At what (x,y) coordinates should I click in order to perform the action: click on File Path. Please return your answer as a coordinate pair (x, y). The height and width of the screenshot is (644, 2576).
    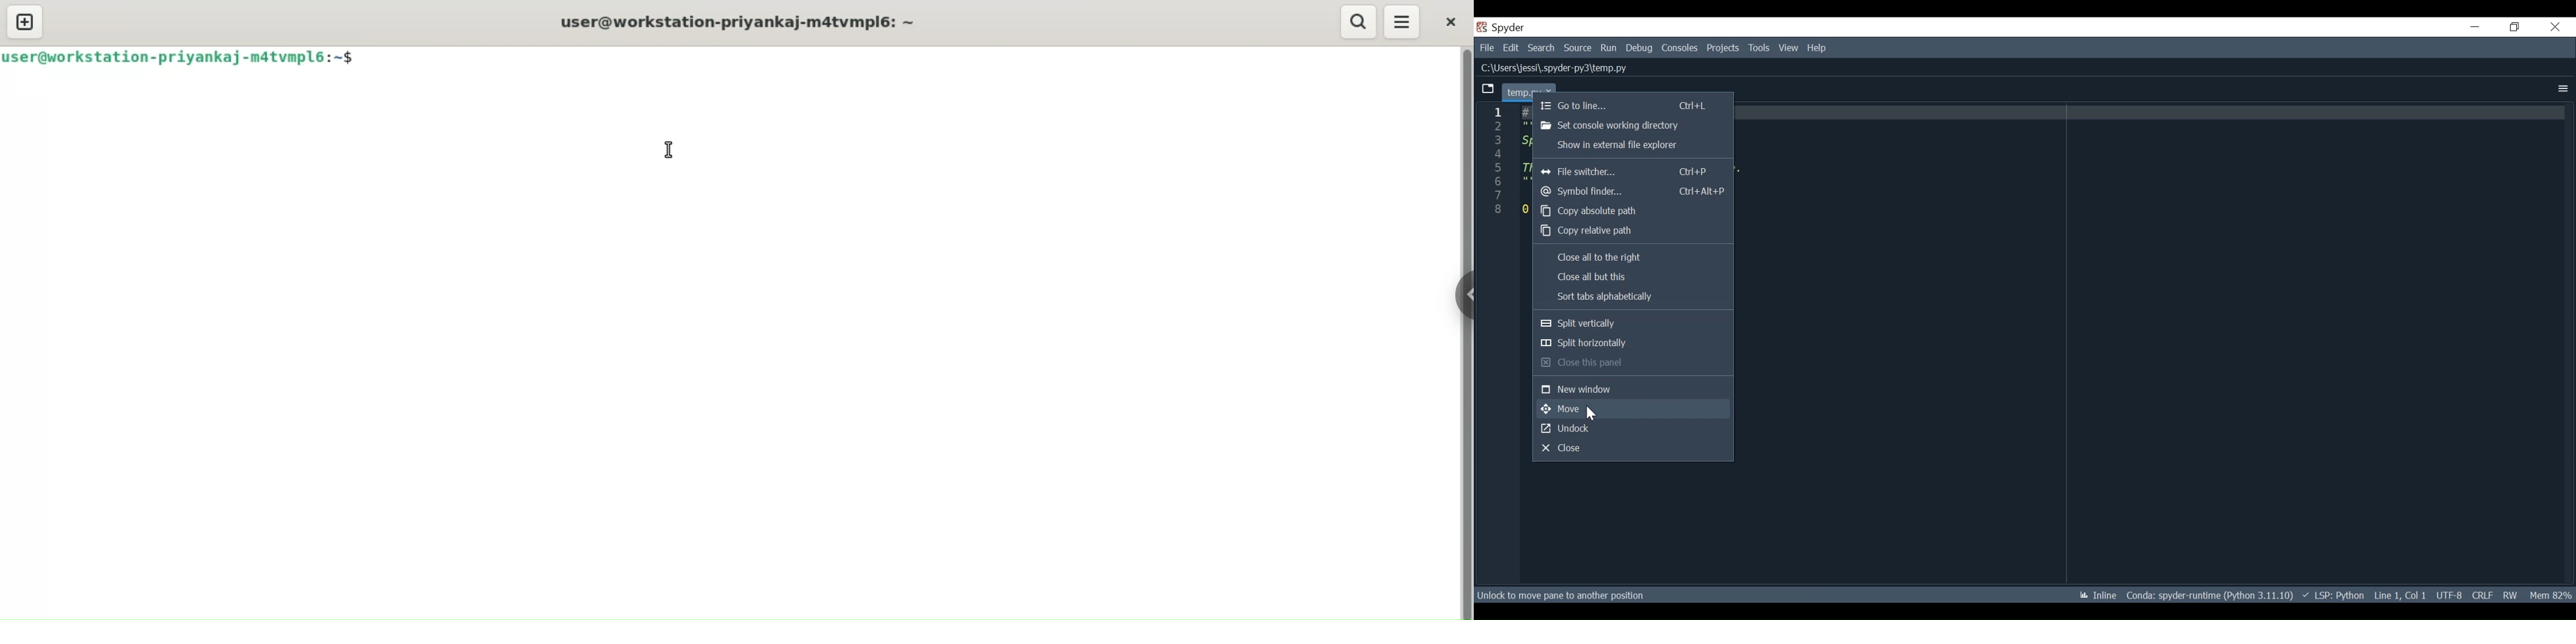
    Looking at the image, I should click on (1554, 68).